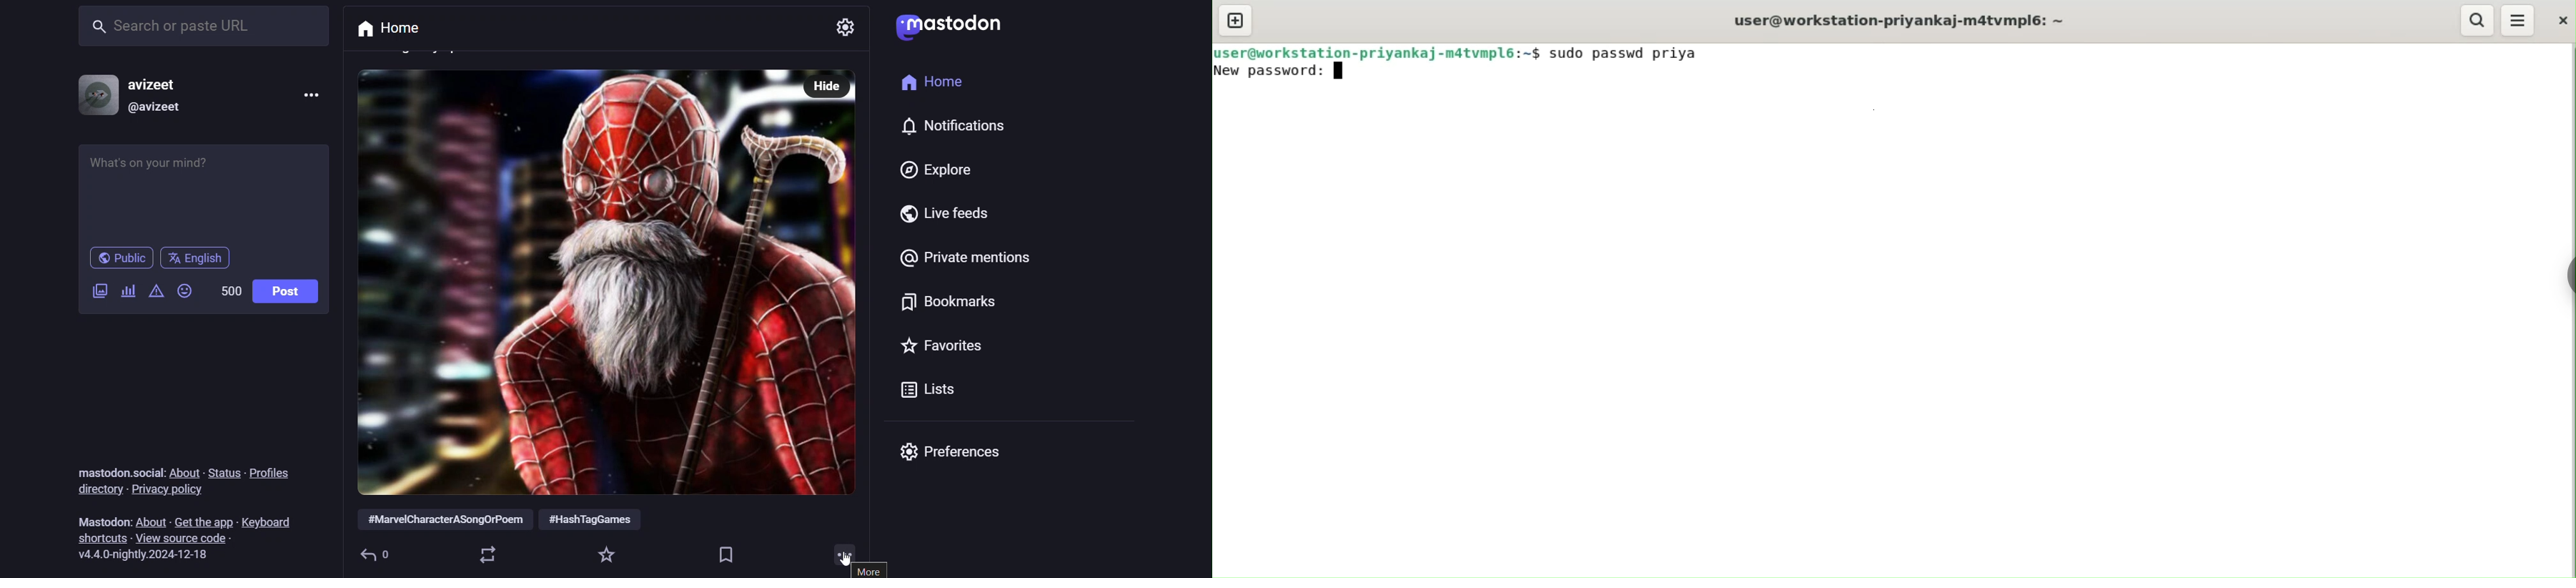 Image resolution: width=2576 pixels, height=588 pixels. Describe the element at coordinates (187, 538) in the screenshot. I see `view source code` at that location.